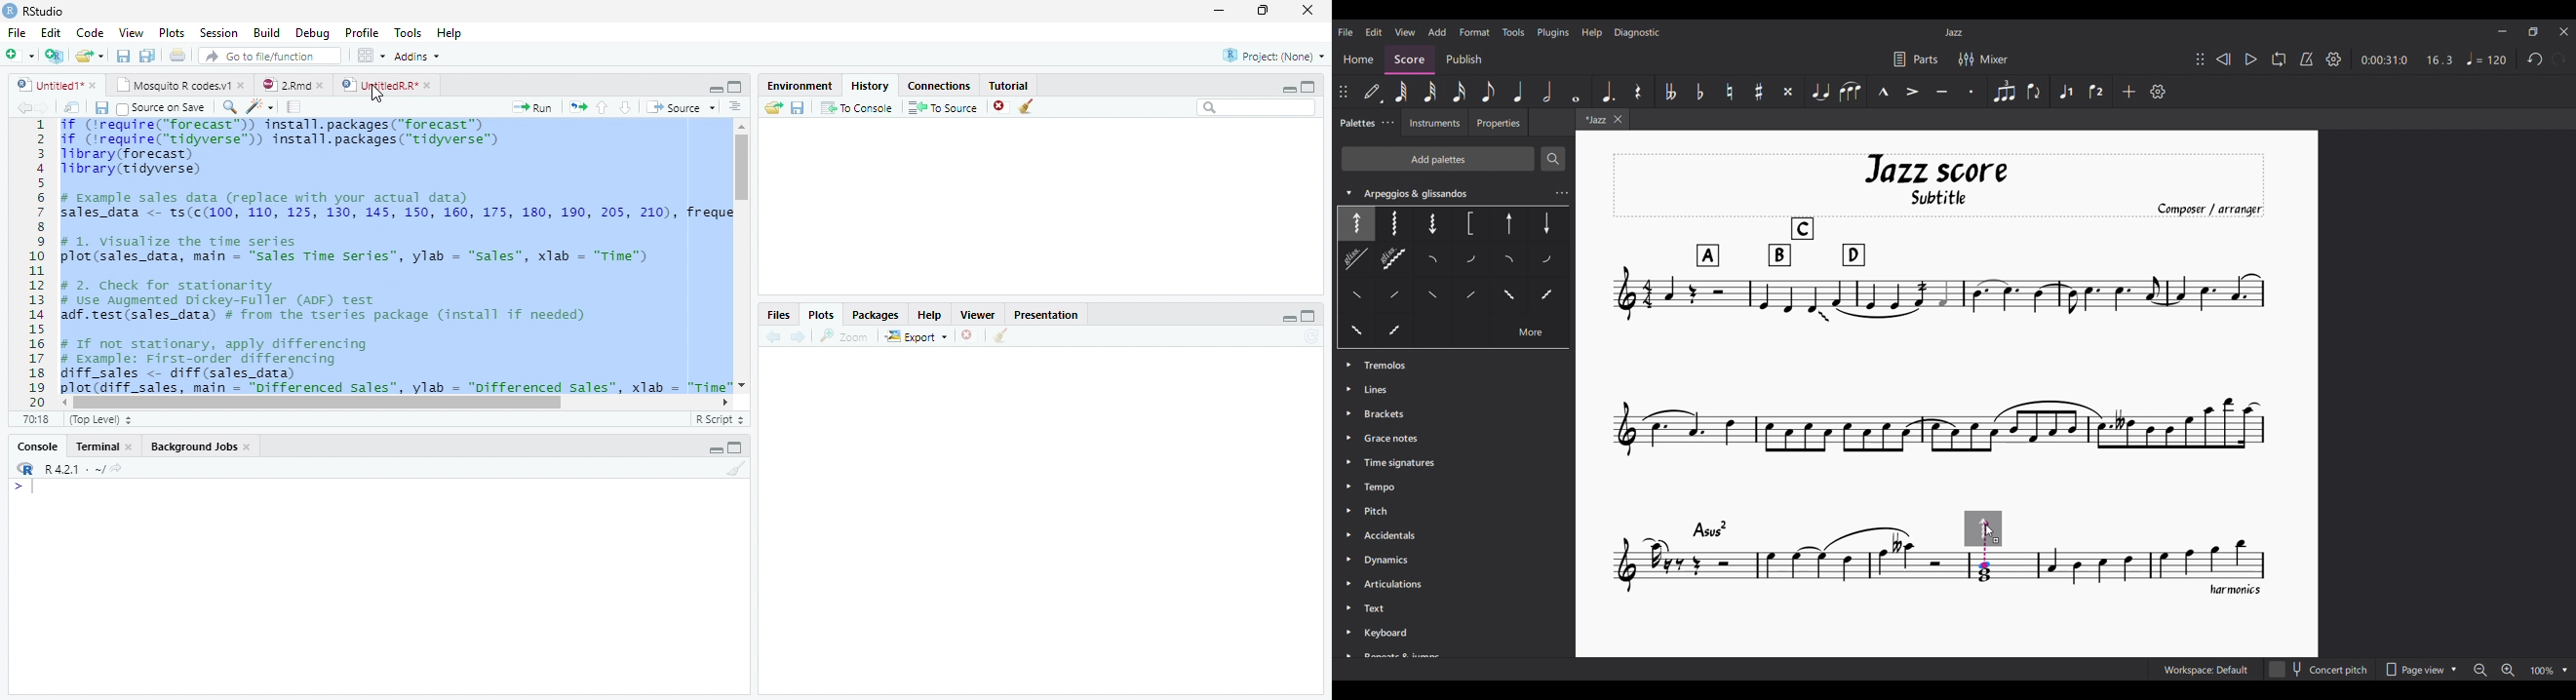  Describe the element at coordinates (742, 255) in the screenshot. I see `Scroll` at that location.